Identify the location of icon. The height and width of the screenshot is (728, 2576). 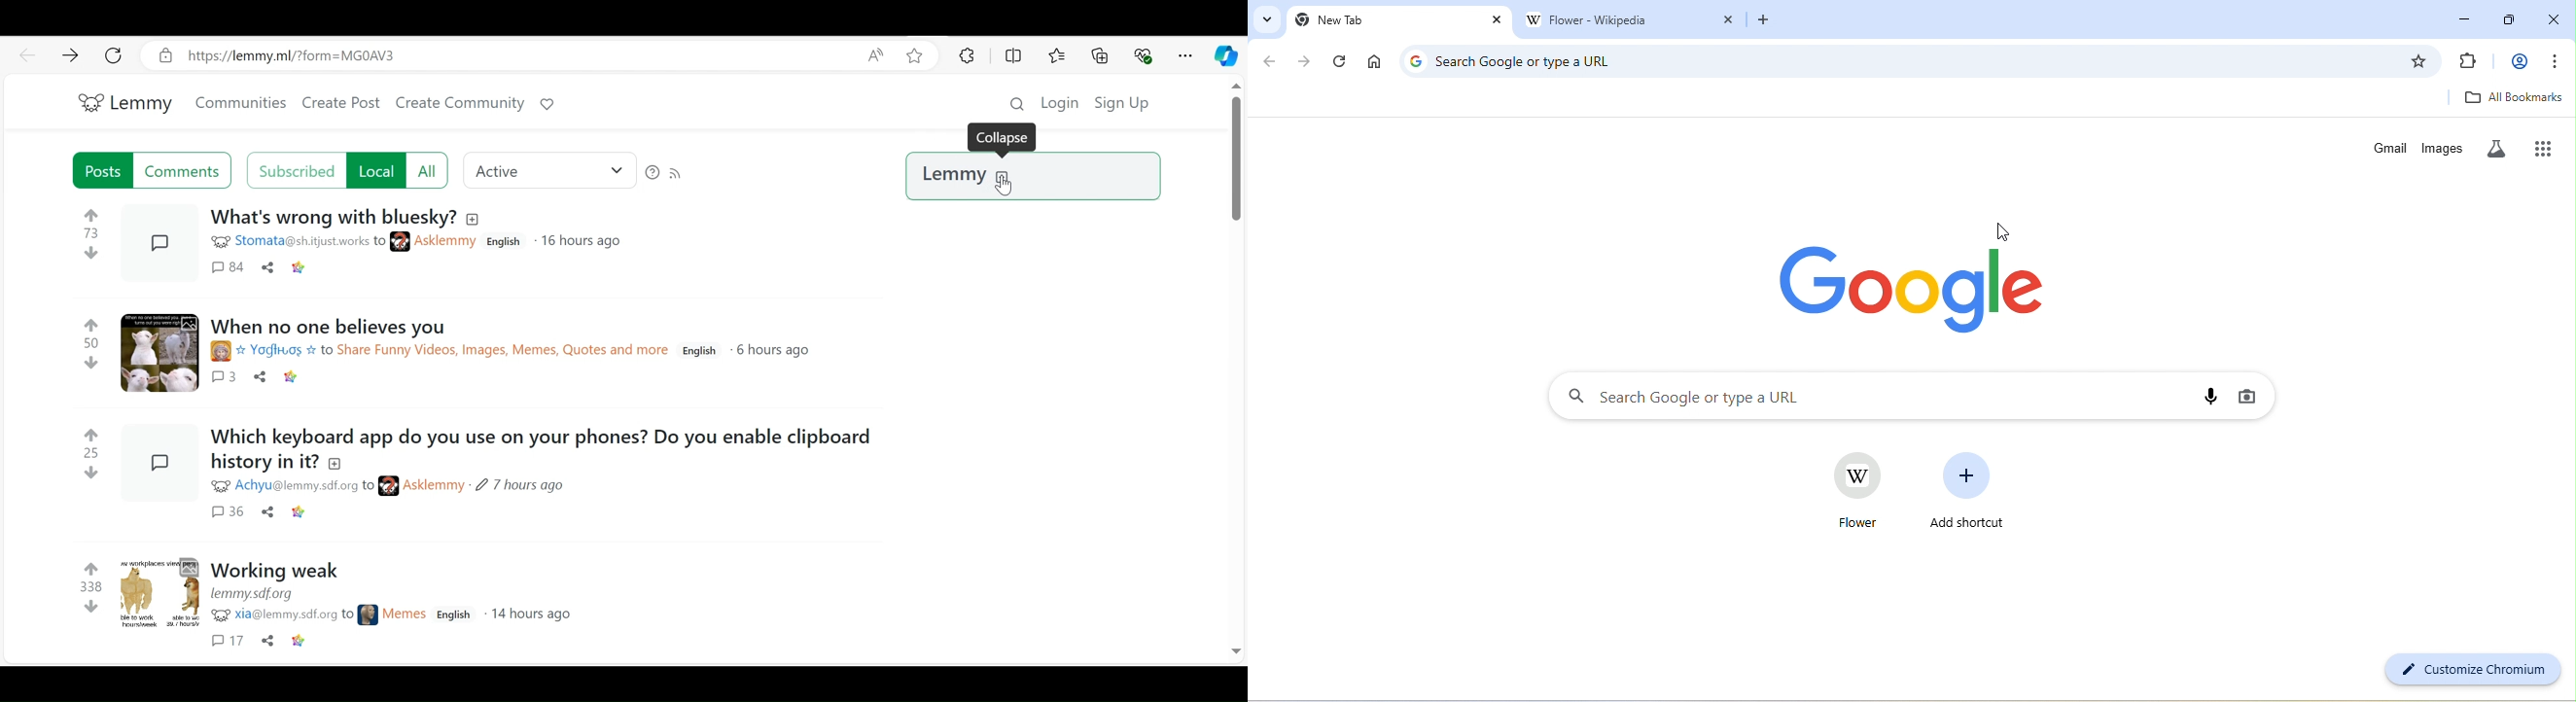
(220, 242).